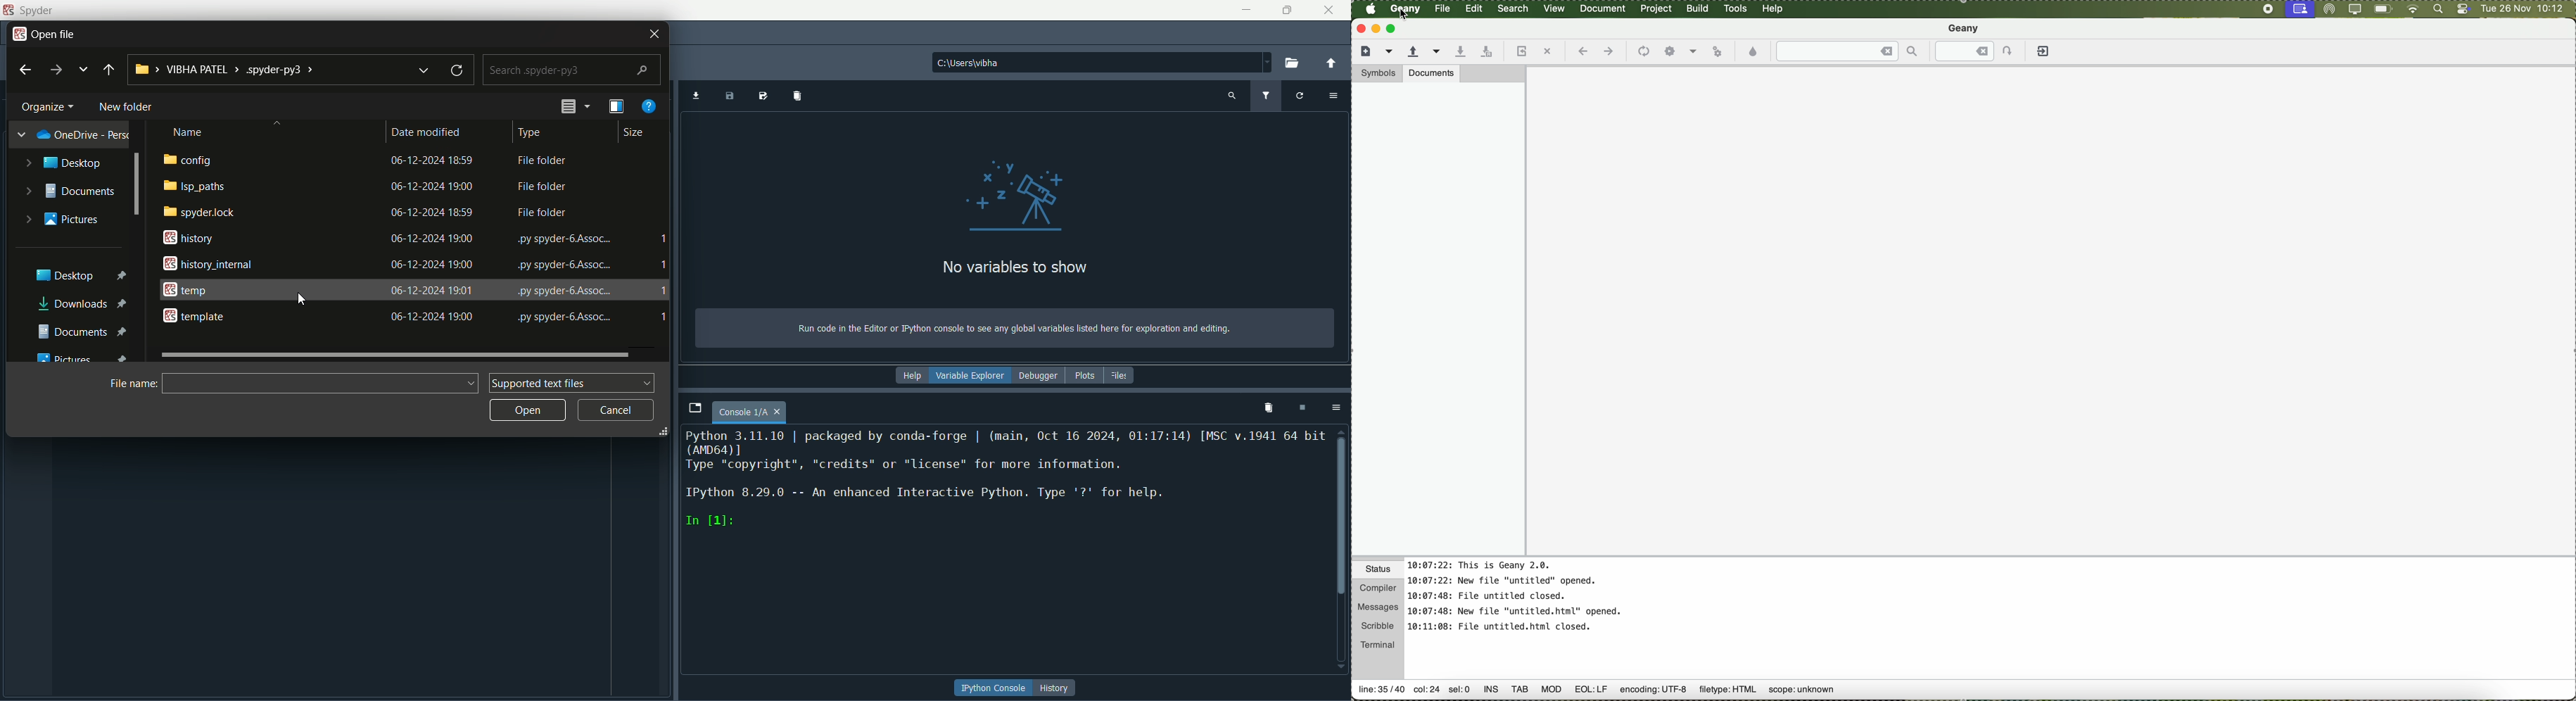 The width and height of the screenshot is (2576, 728). I want to click on date, so click(430, 187).